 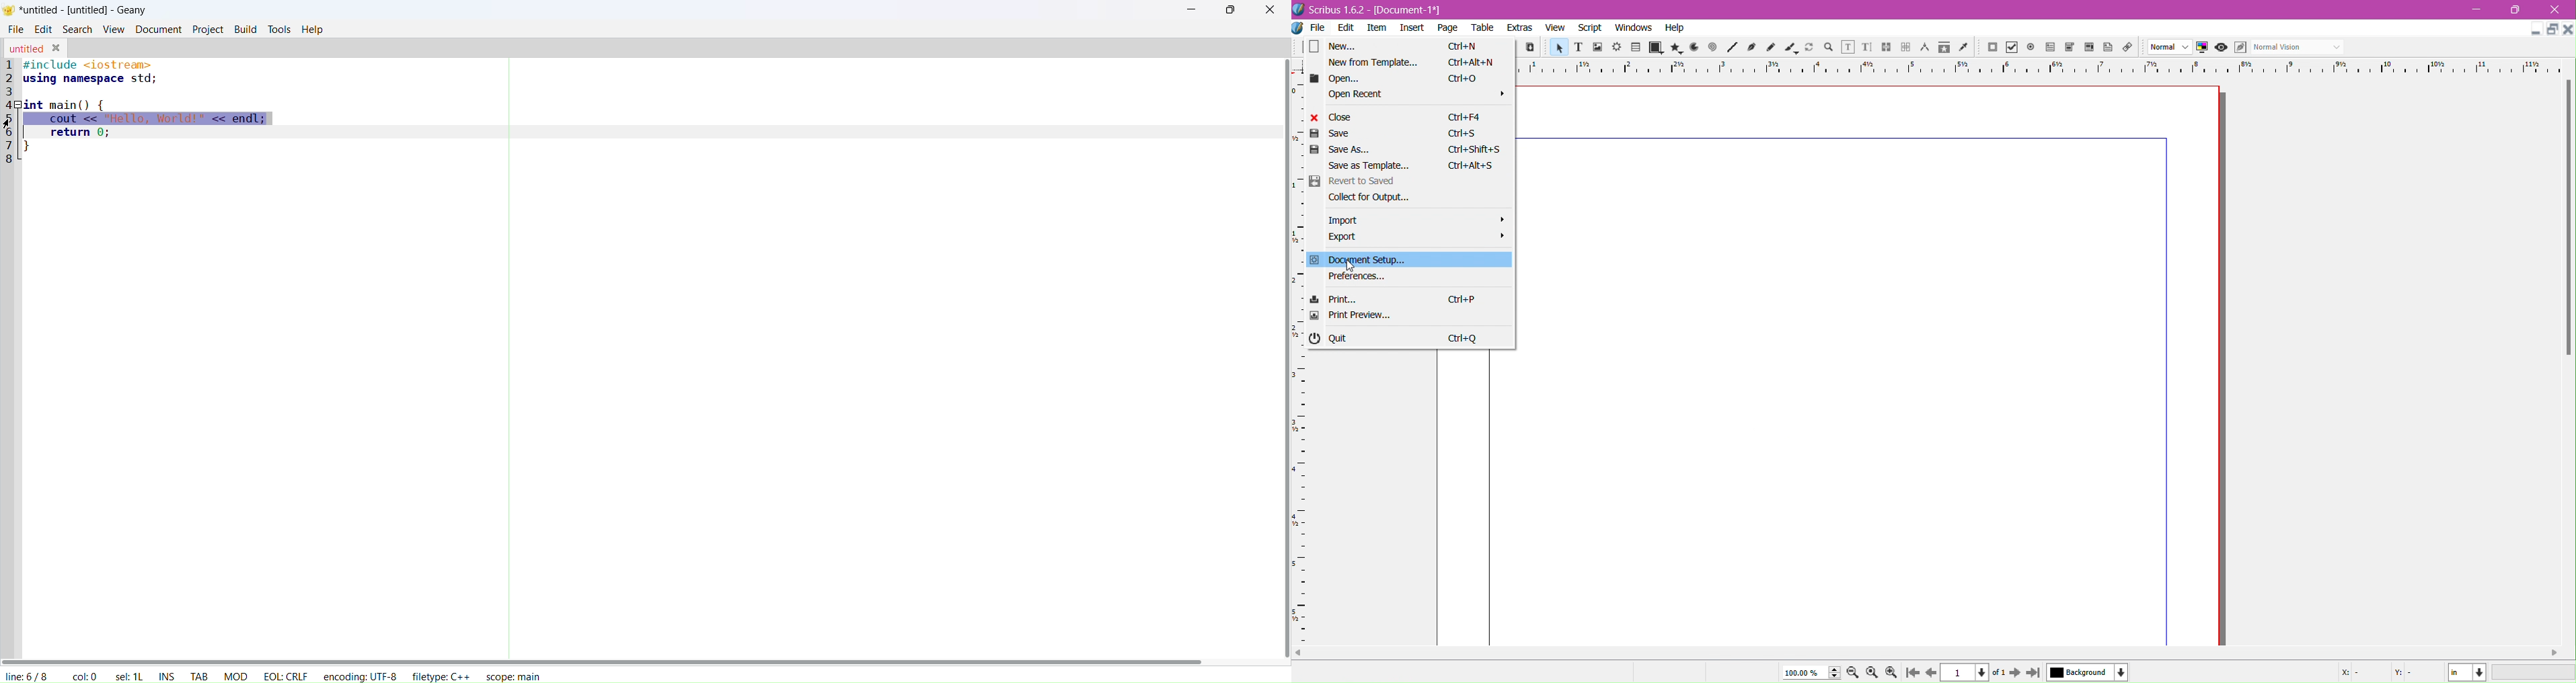 What do you see at coordinates (1334, 79) in the screenshot?
I see `open` at bounding box center [1334, 79].